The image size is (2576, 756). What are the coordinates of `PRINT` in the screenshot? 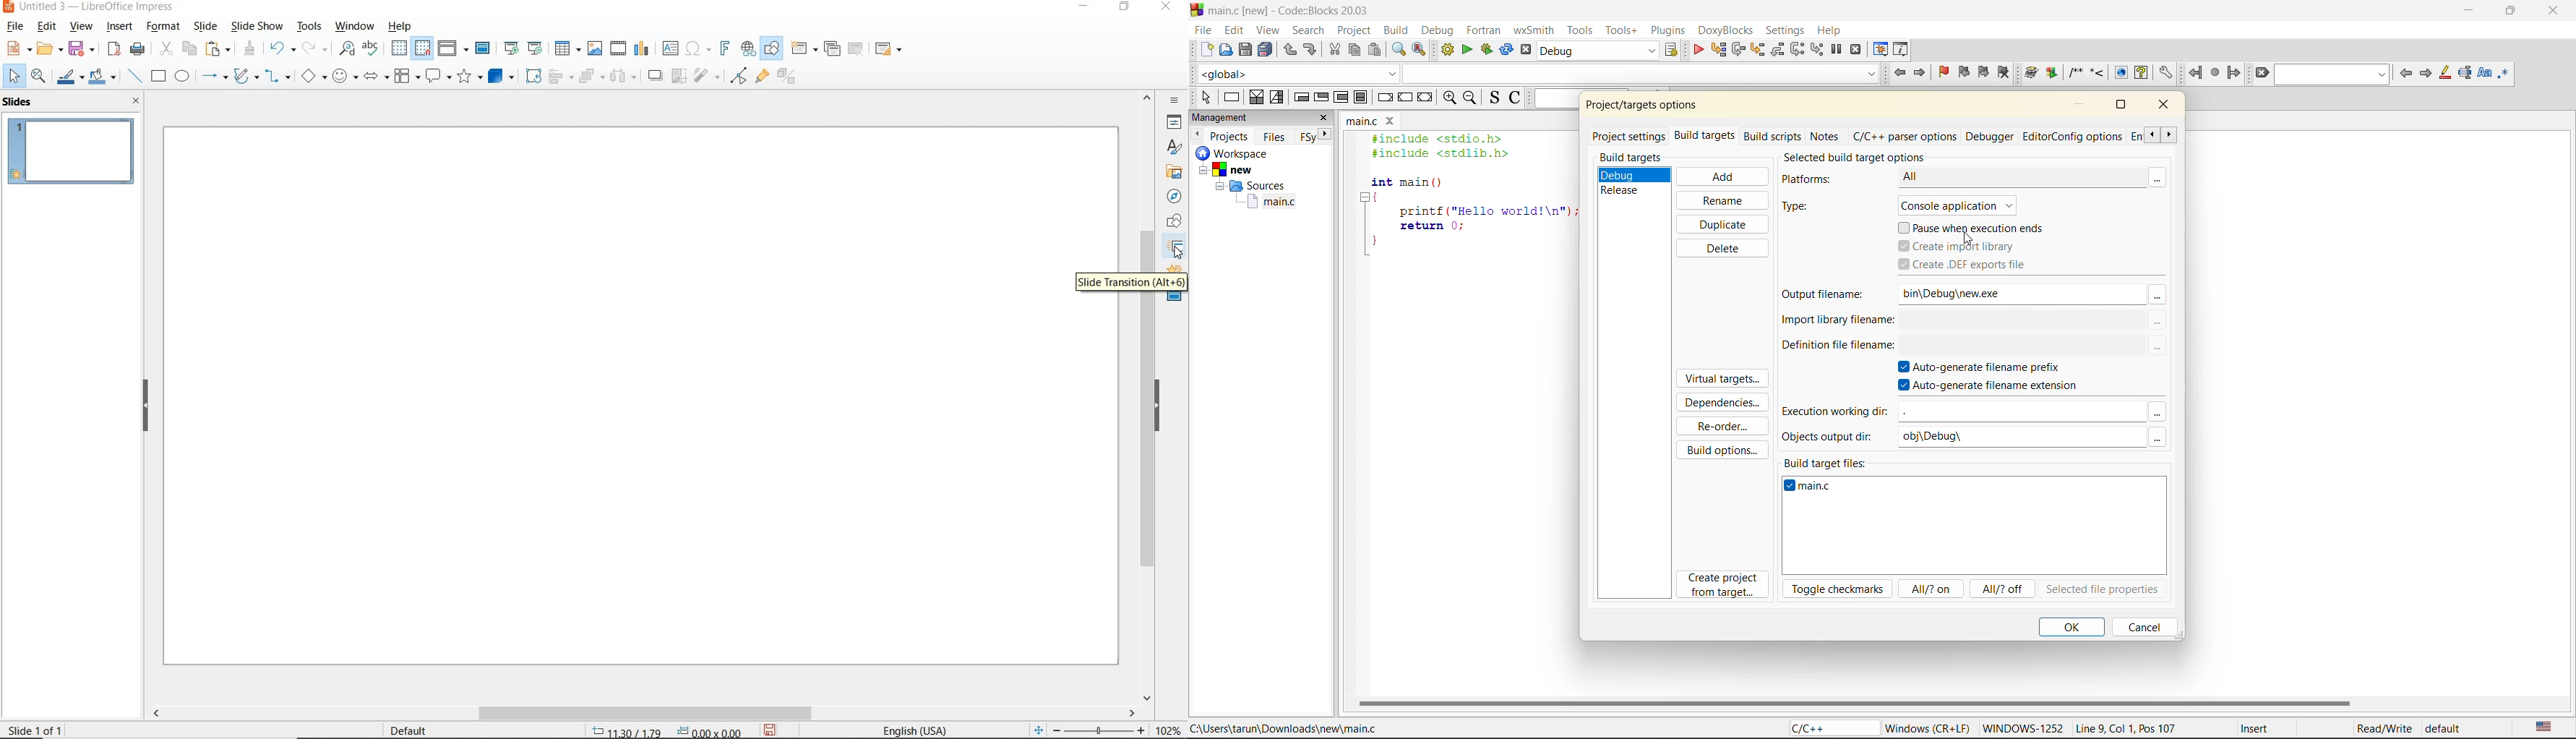 It's located at (138, 51).